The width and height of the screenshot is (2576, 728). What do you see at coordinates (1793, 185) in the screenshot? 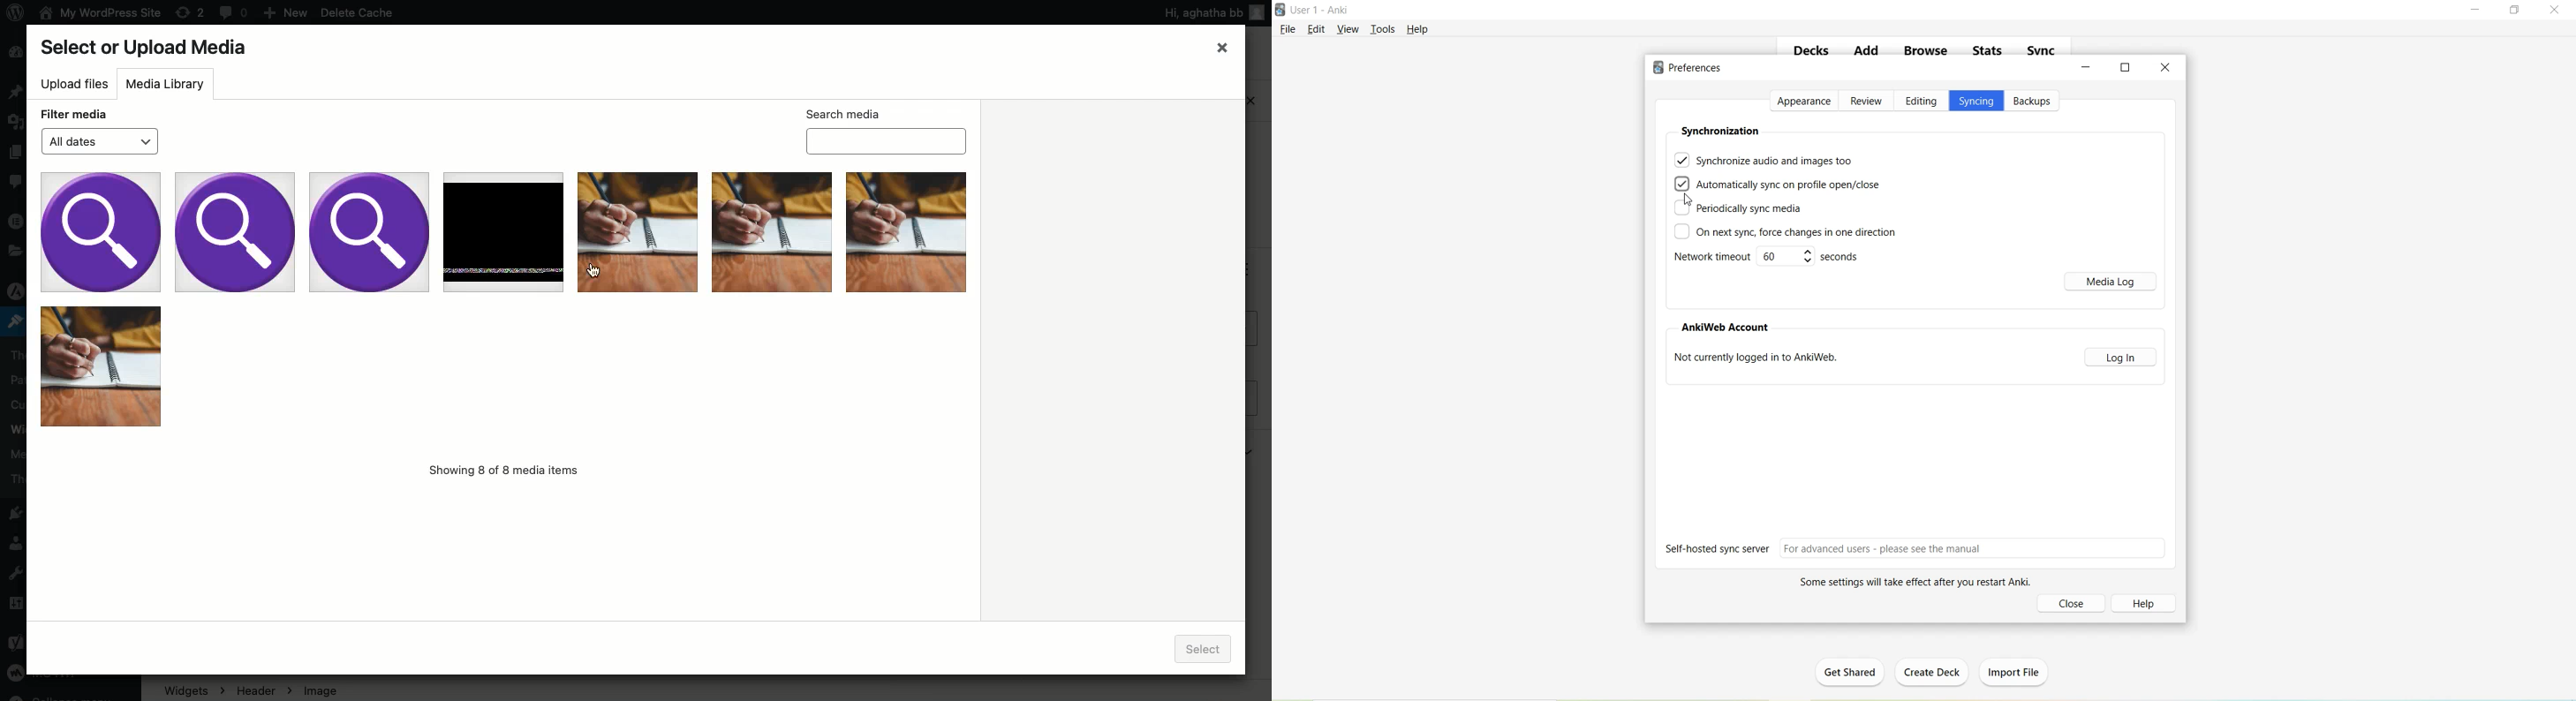
I see `Automatically sync on profile open/close` at bounding box center [1793, 185].